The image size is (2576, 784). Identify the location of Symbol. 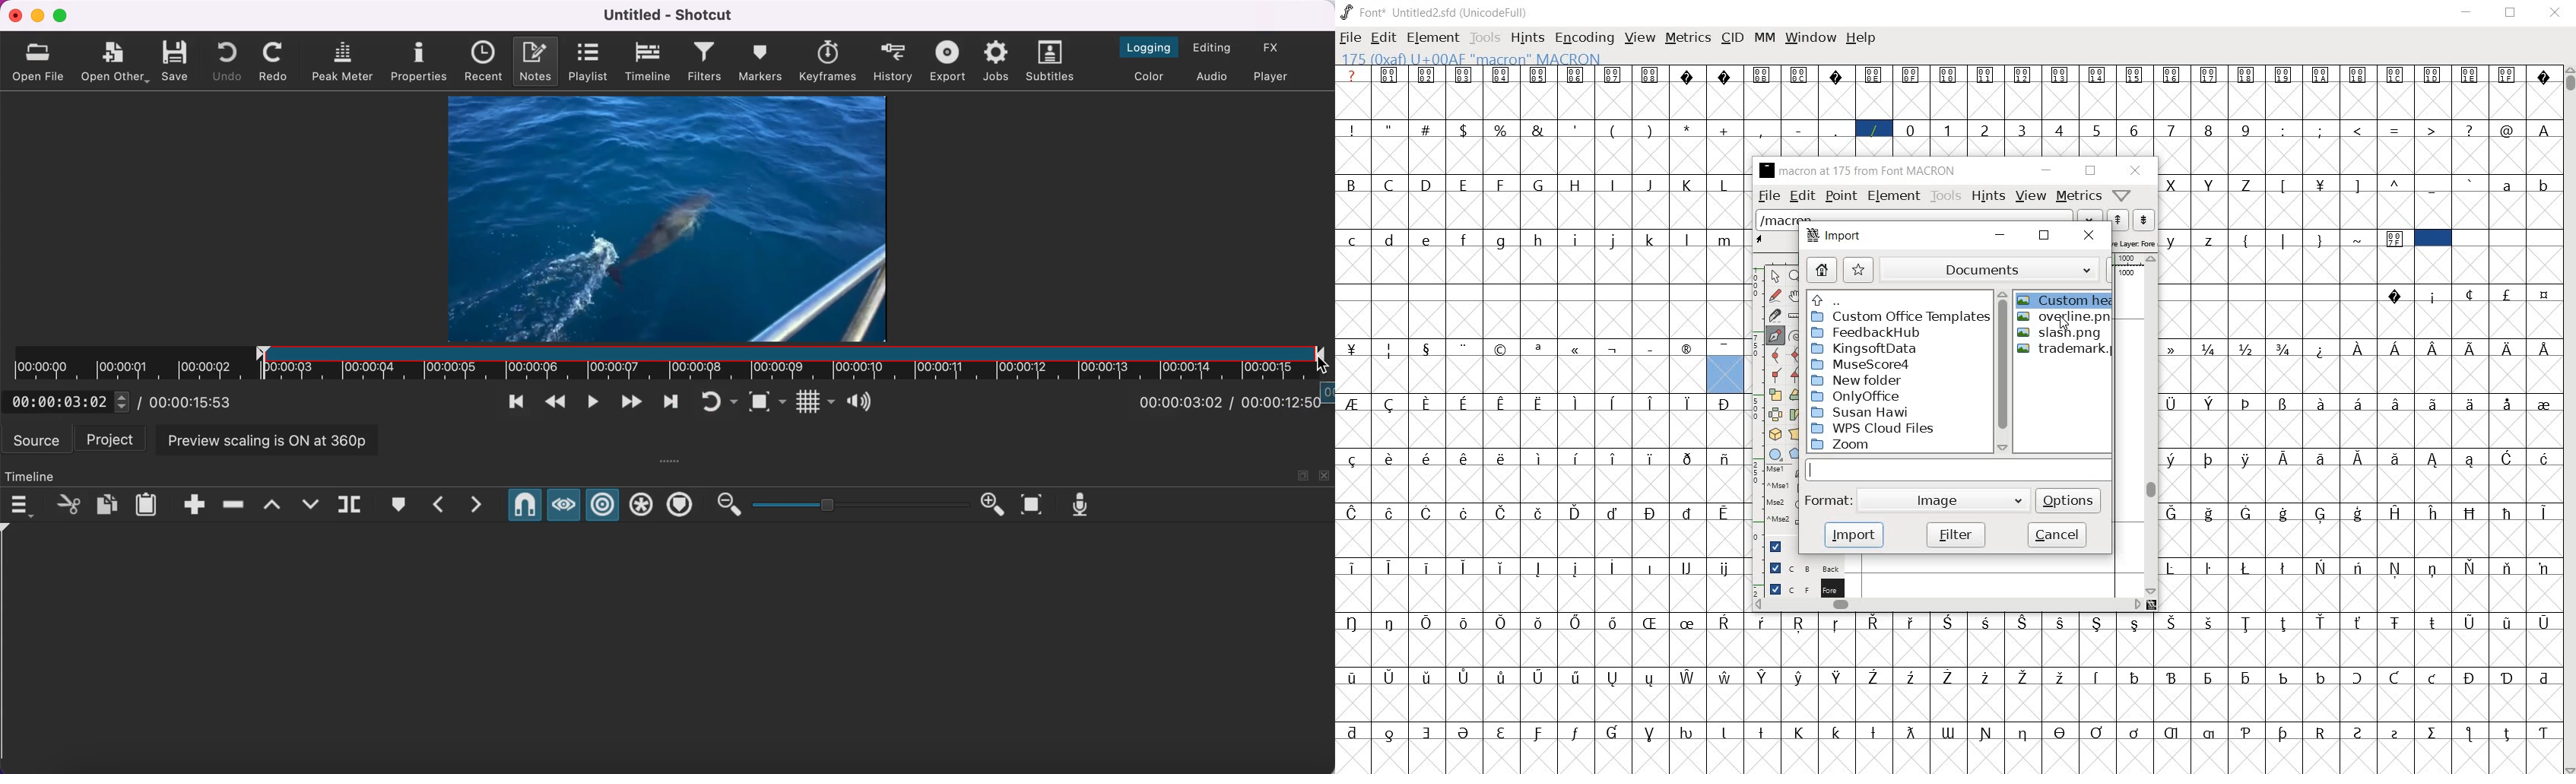
(2209, 676).